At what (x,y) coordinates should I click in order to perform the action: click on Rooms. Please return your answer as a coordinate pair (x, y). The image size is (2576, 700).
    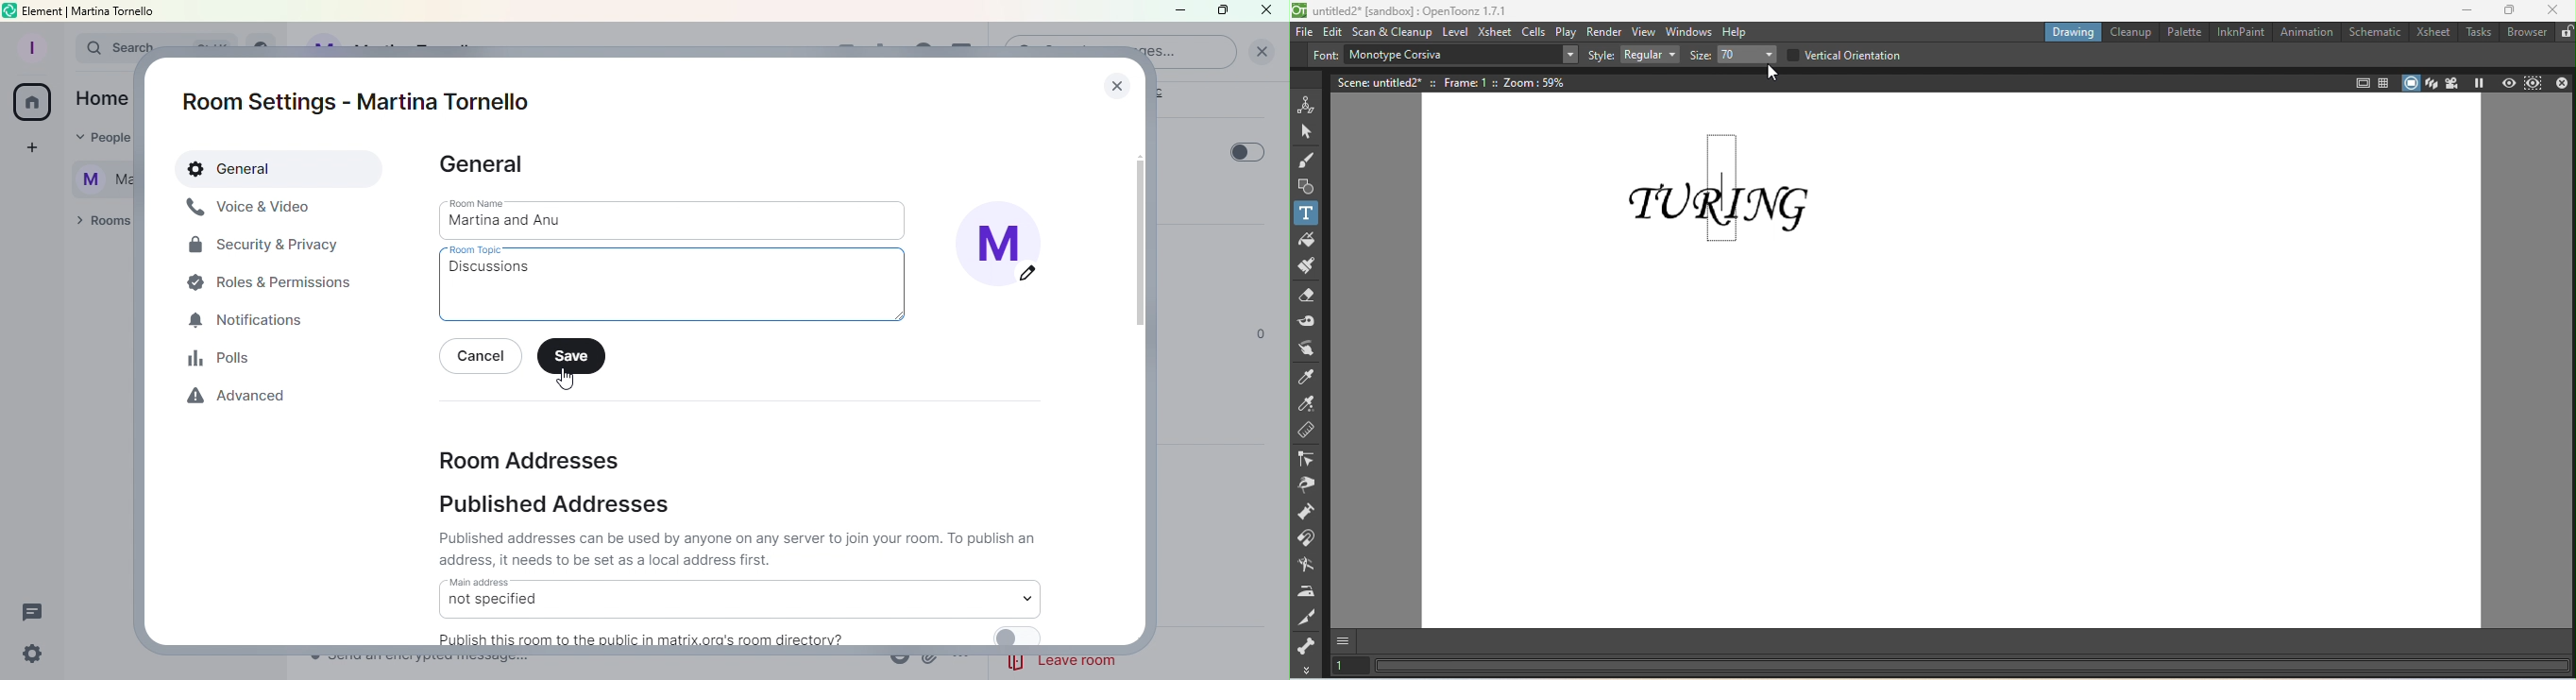
    Looking at the image, I should click on (99, 222).